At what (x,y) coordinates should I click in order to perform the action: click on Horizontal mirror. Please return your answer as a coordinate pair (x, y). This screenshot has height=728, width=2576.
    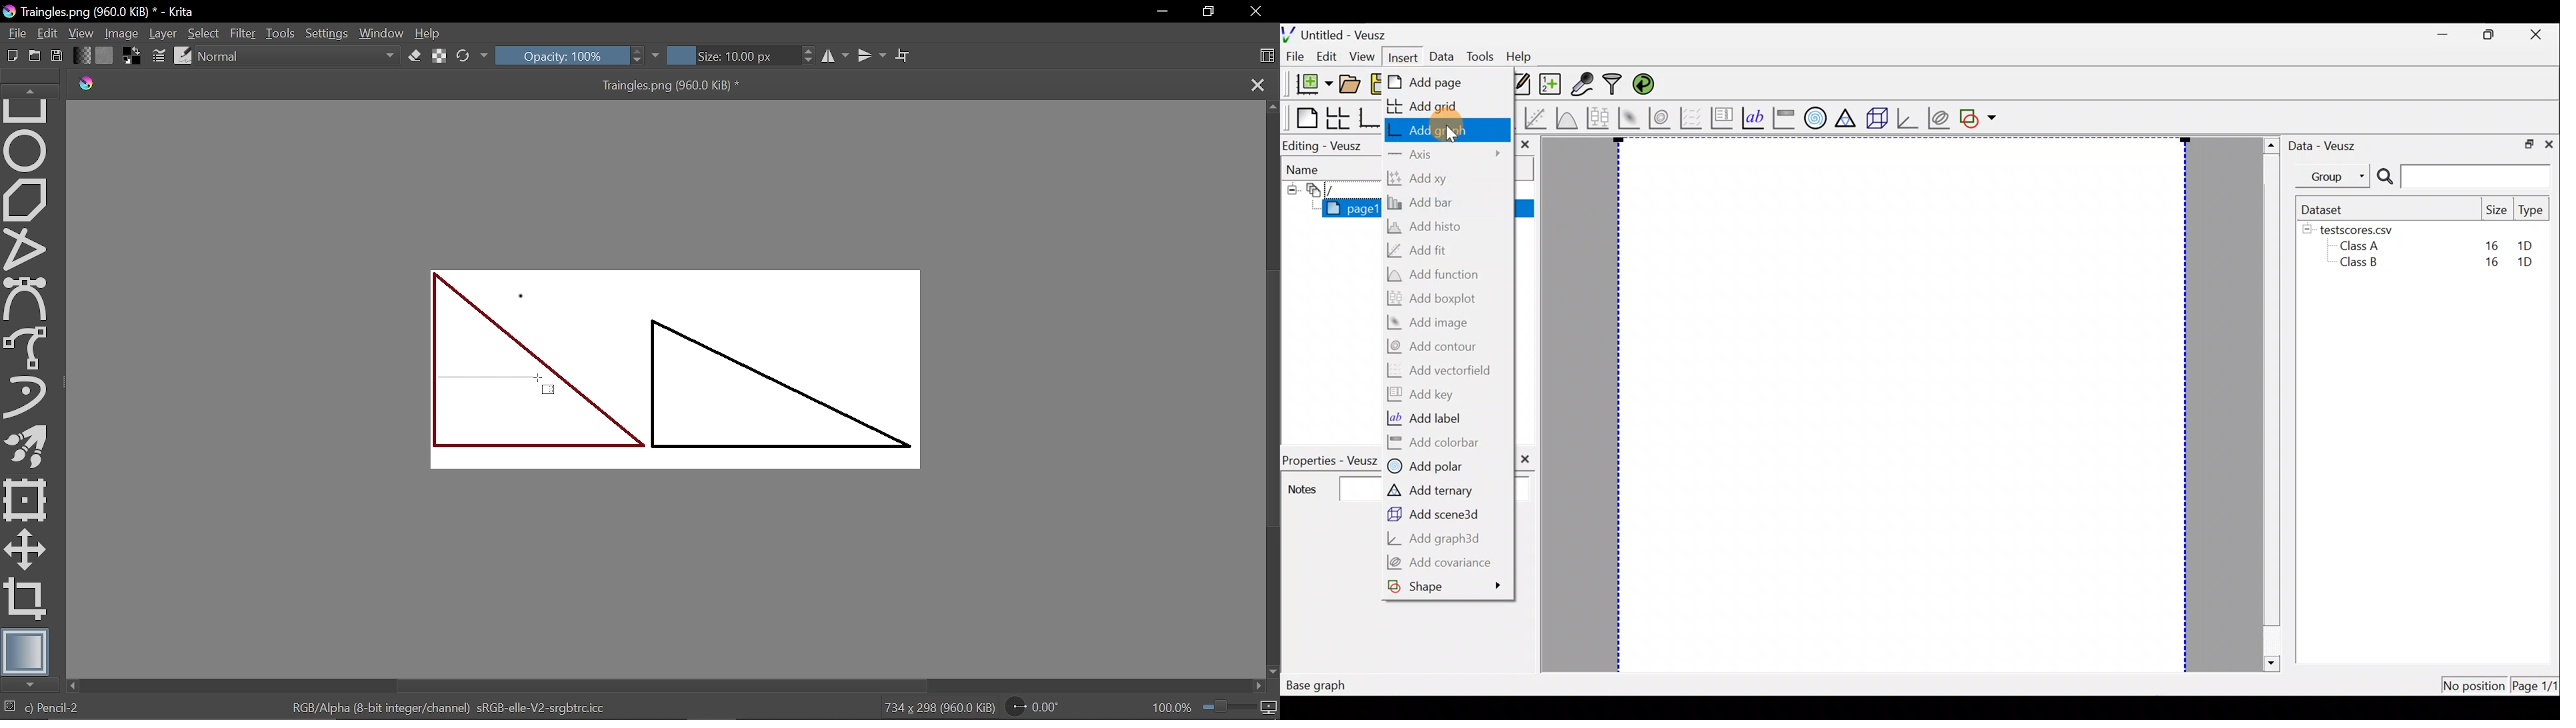
    Looking at the image, I should click on (833, 58).